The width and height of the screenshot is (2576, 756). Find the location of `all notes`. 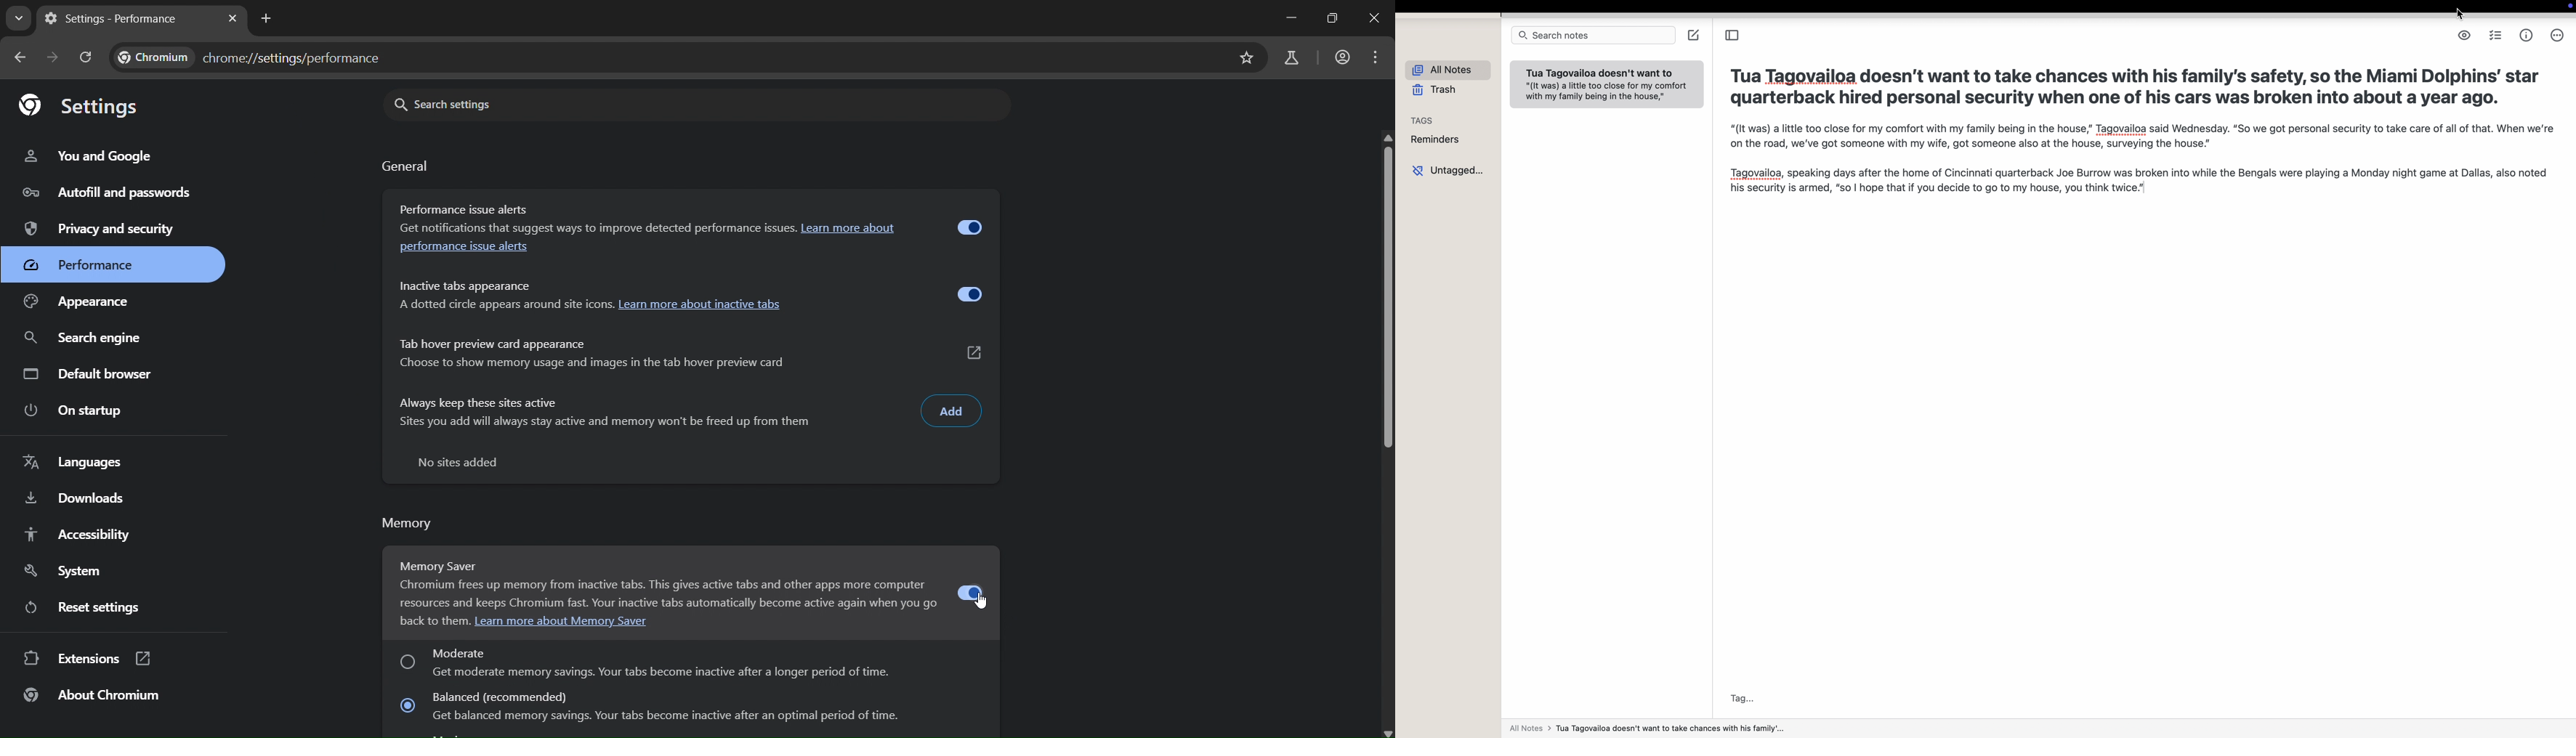

all notes is located at coordinates (1650, 729).